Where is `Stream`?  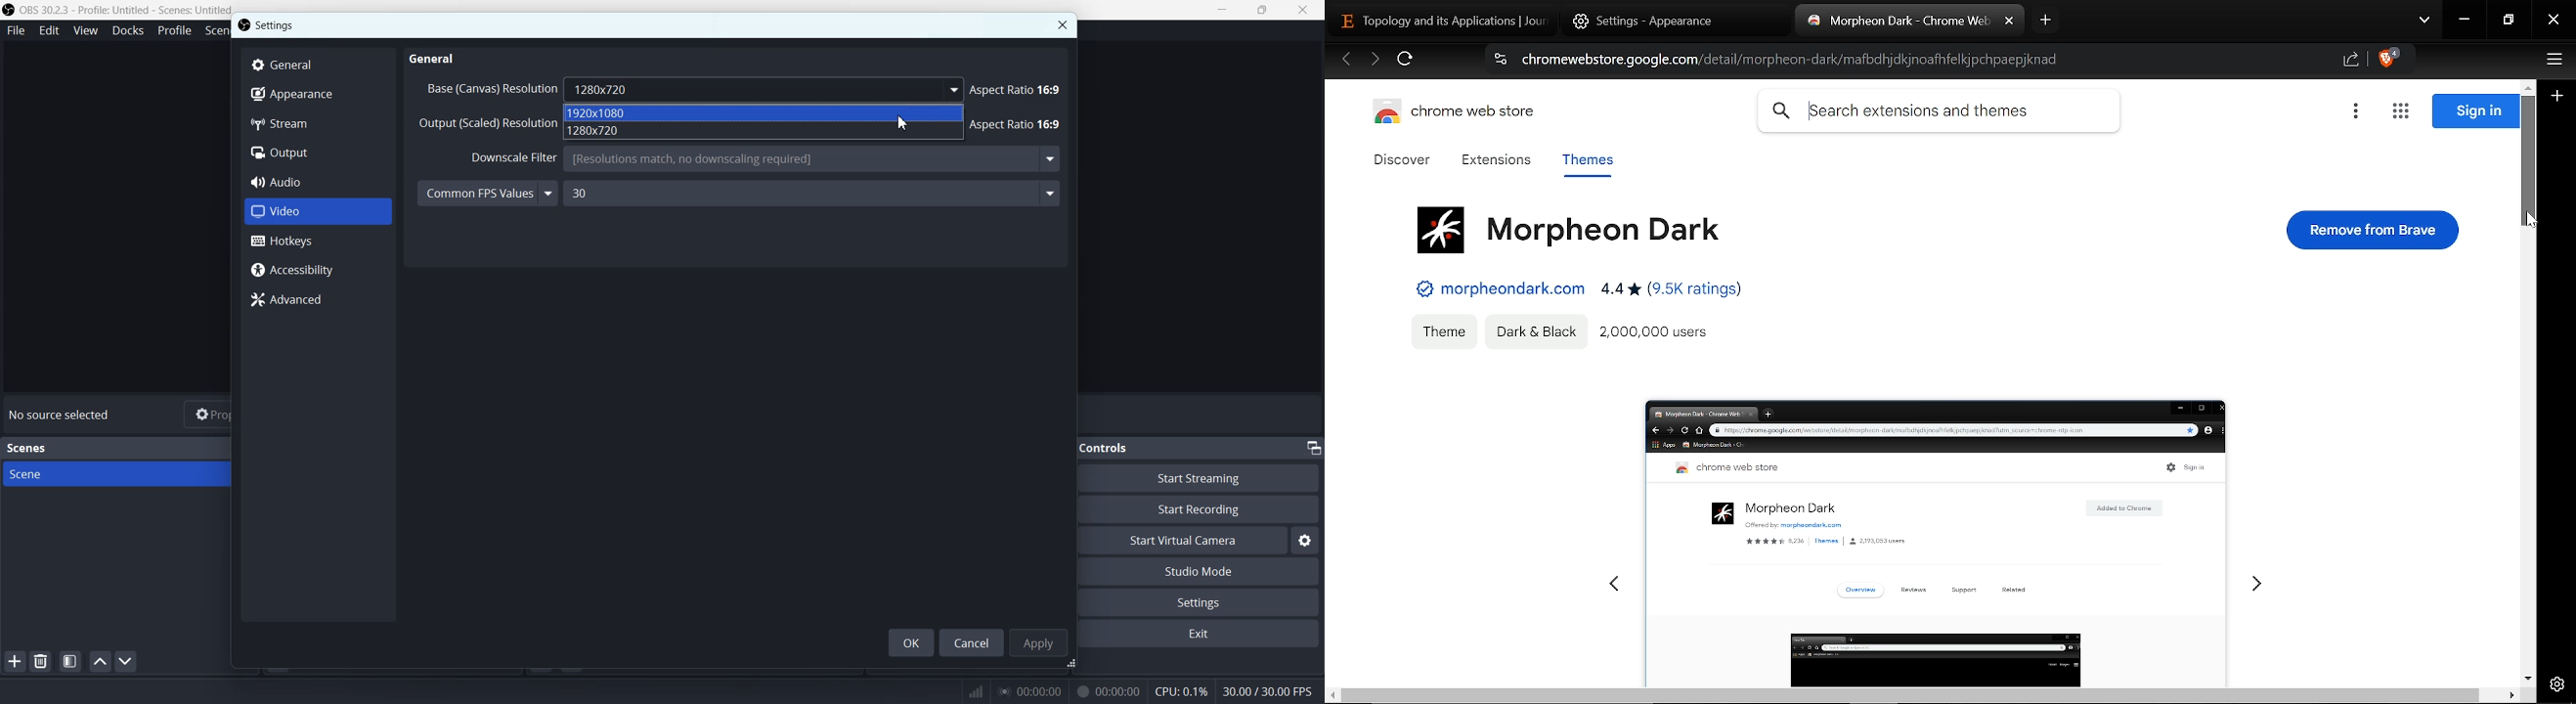
Stream is located at coordinates (317, 125).